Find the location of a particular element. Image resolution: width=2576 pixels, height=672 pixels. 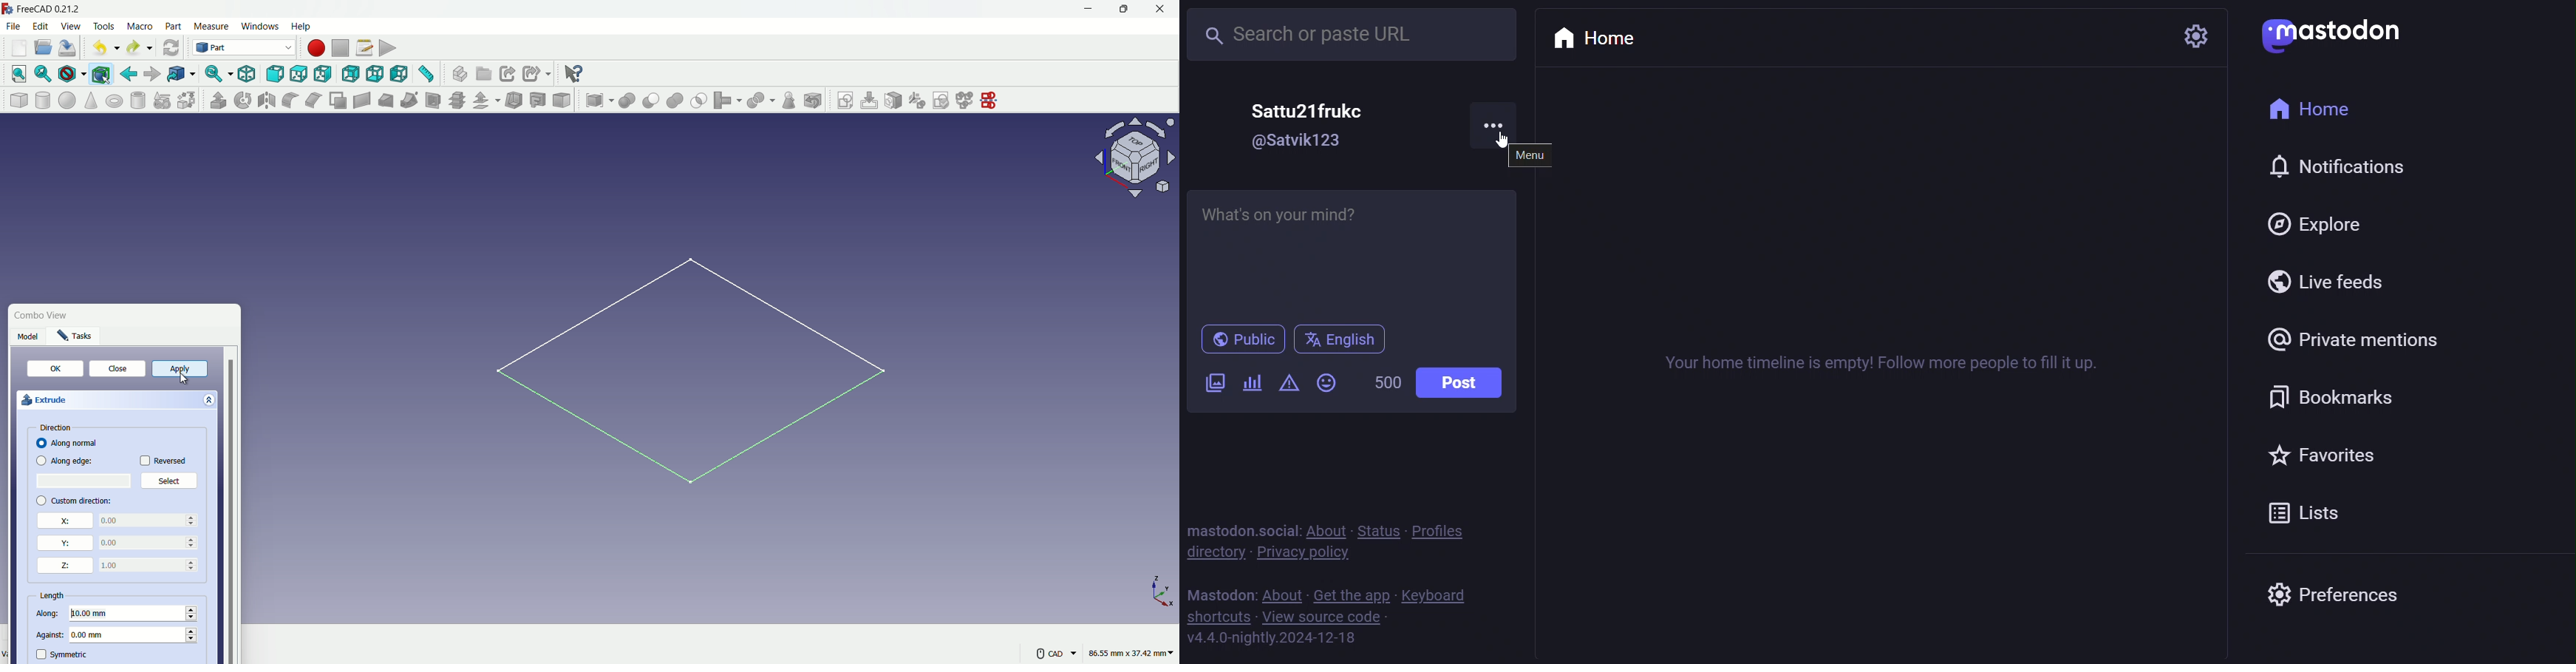

bottom view is located at coordinates (375, 73).